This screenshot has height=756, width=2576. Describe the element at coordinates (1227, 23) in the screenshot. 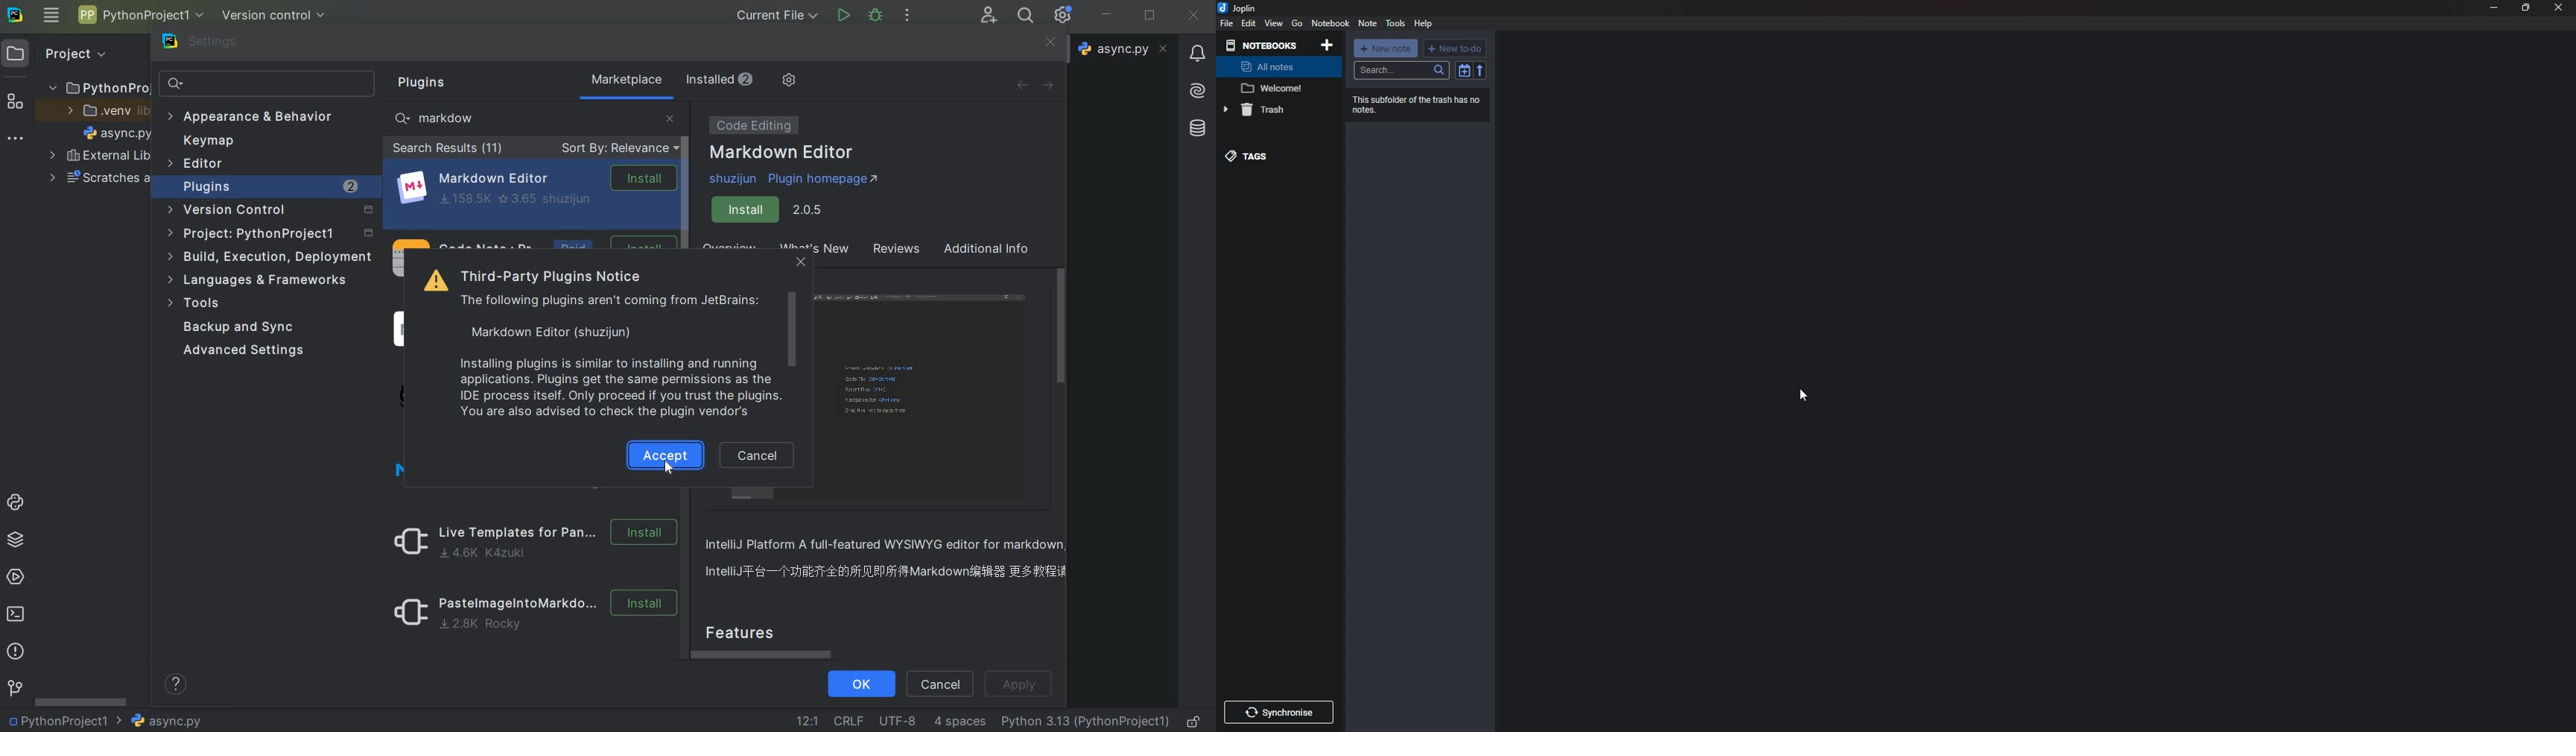

I see `file` at that location.